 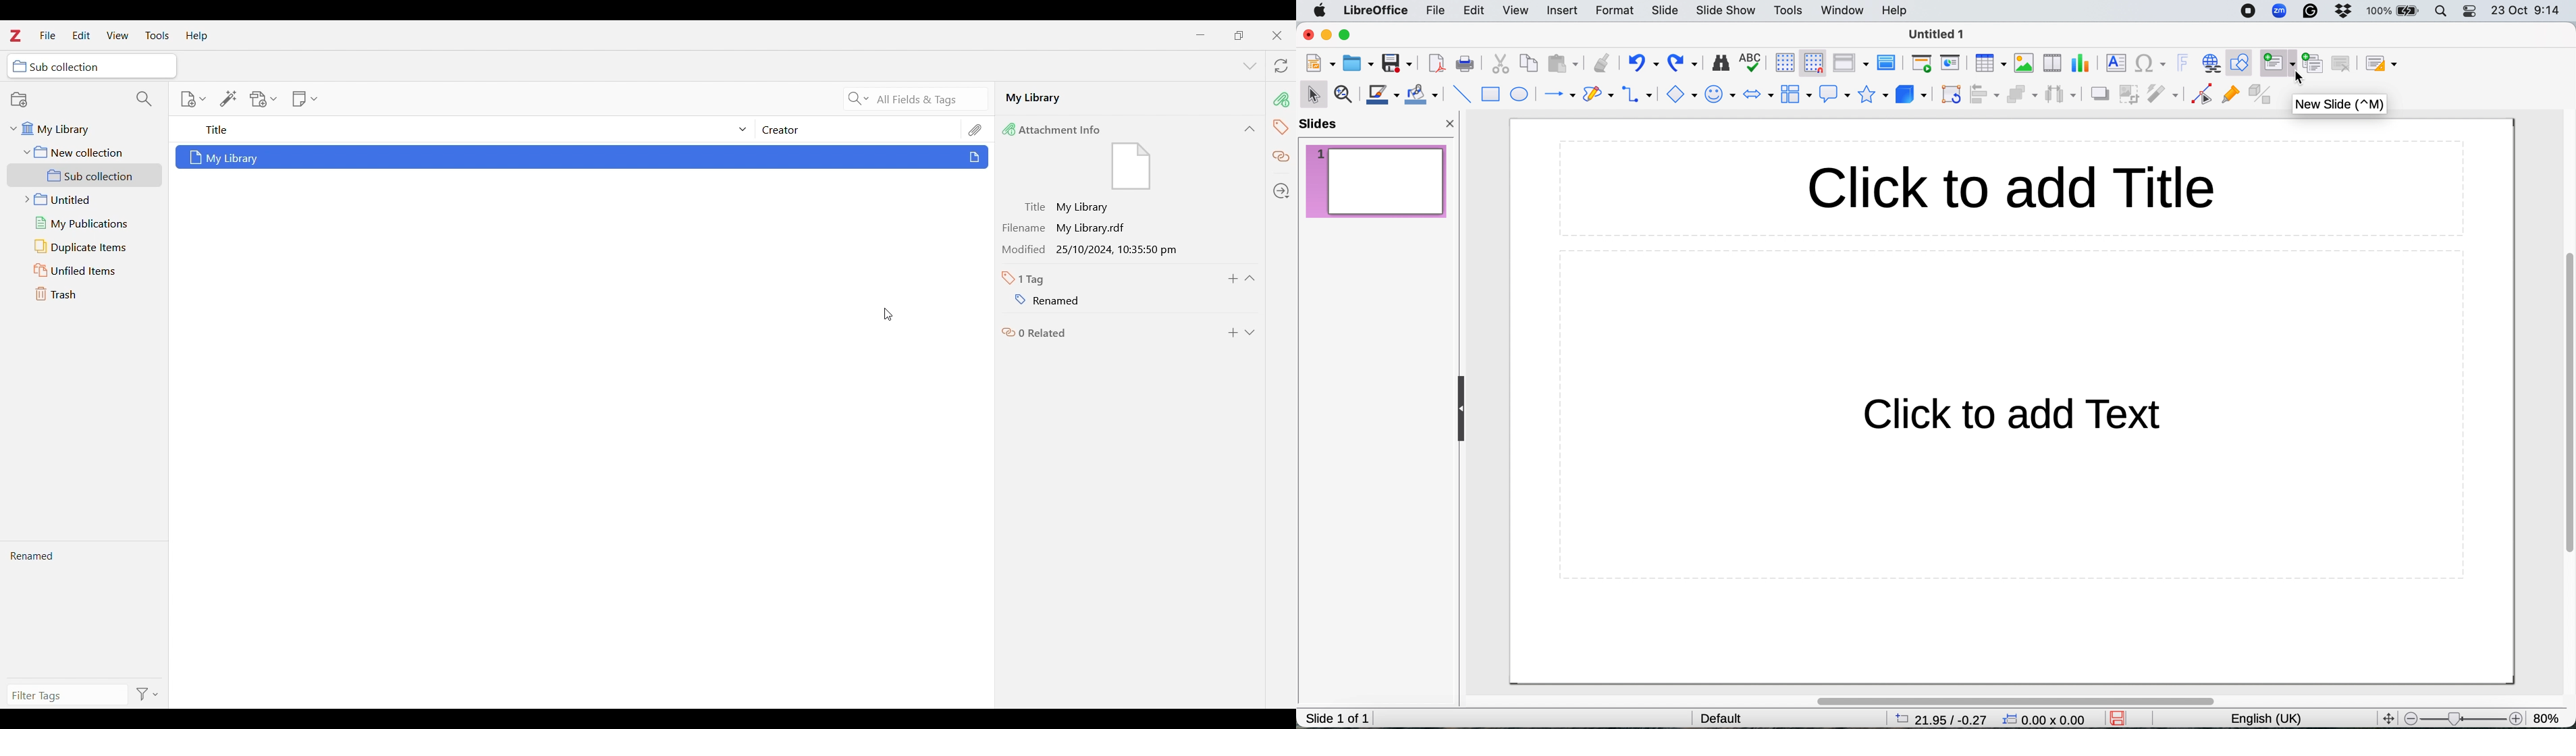 I want to click on Modified 25/10/2024, 10:35:50 pm, so click(x=1094, y=250).